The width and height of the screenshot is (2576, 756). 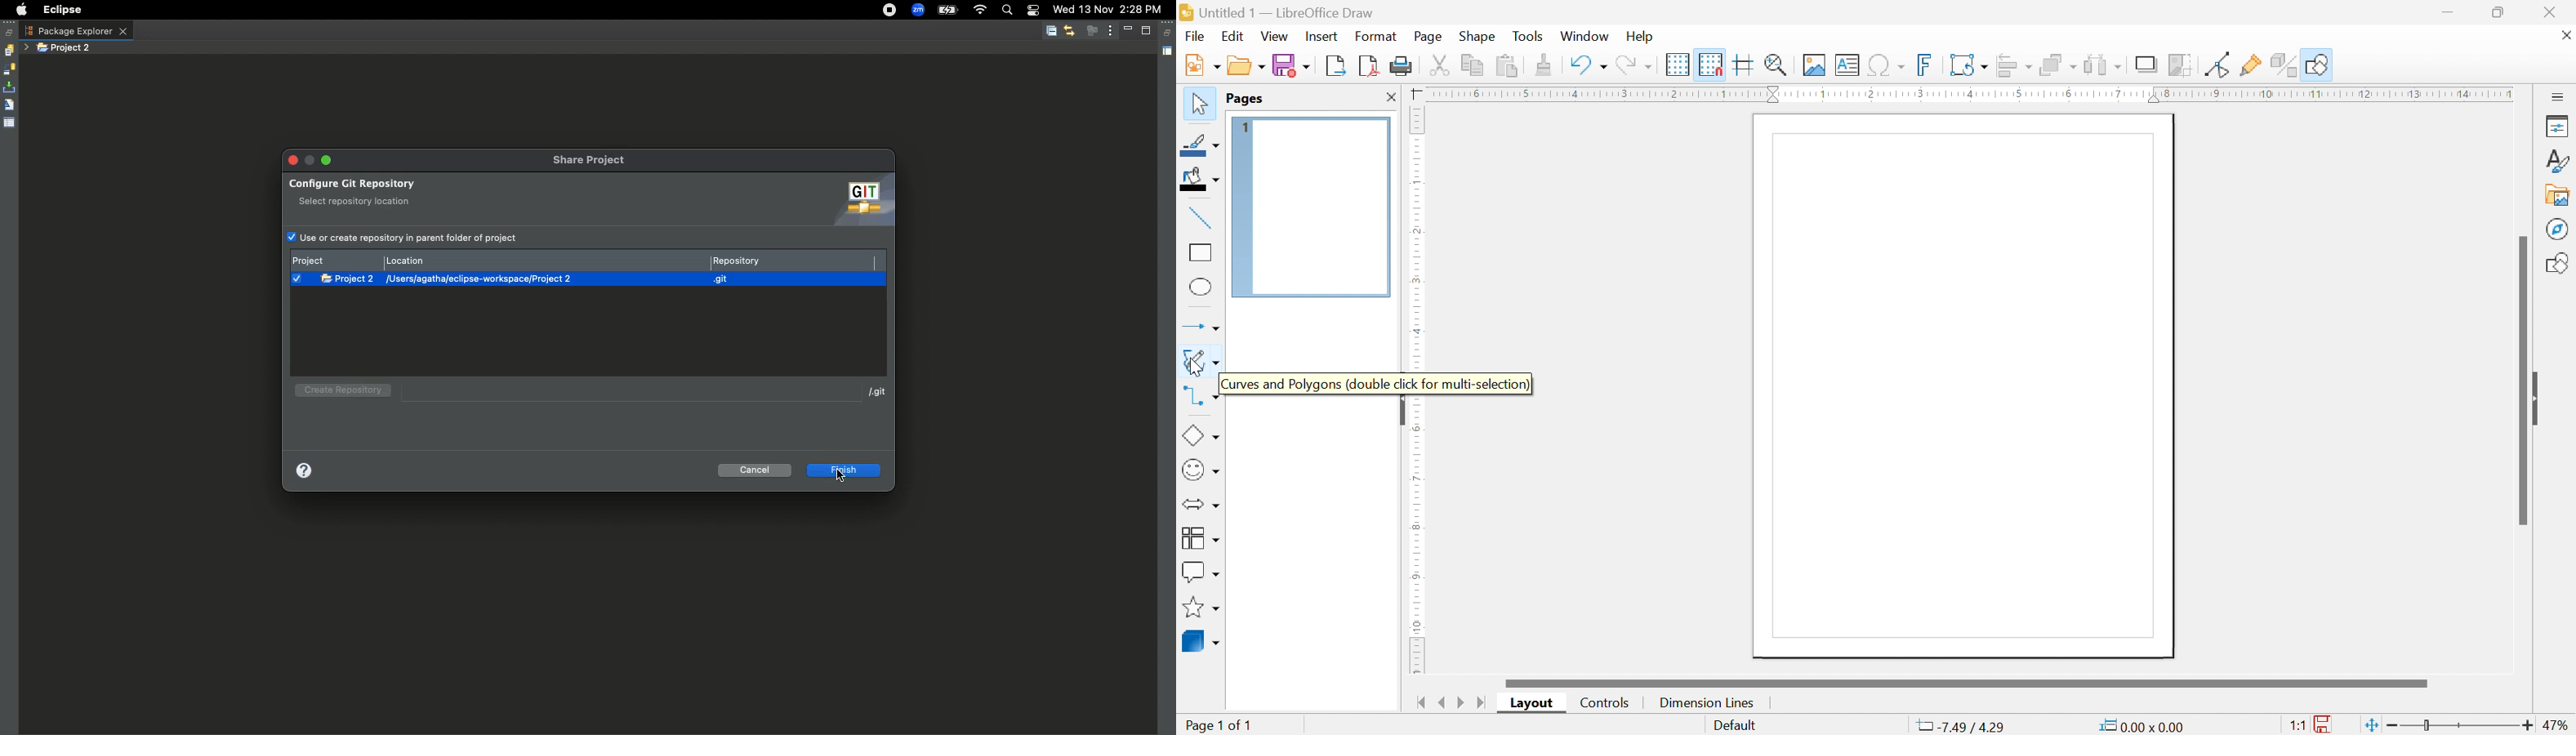 I want to click on pages, so click(x=1245, y=99).